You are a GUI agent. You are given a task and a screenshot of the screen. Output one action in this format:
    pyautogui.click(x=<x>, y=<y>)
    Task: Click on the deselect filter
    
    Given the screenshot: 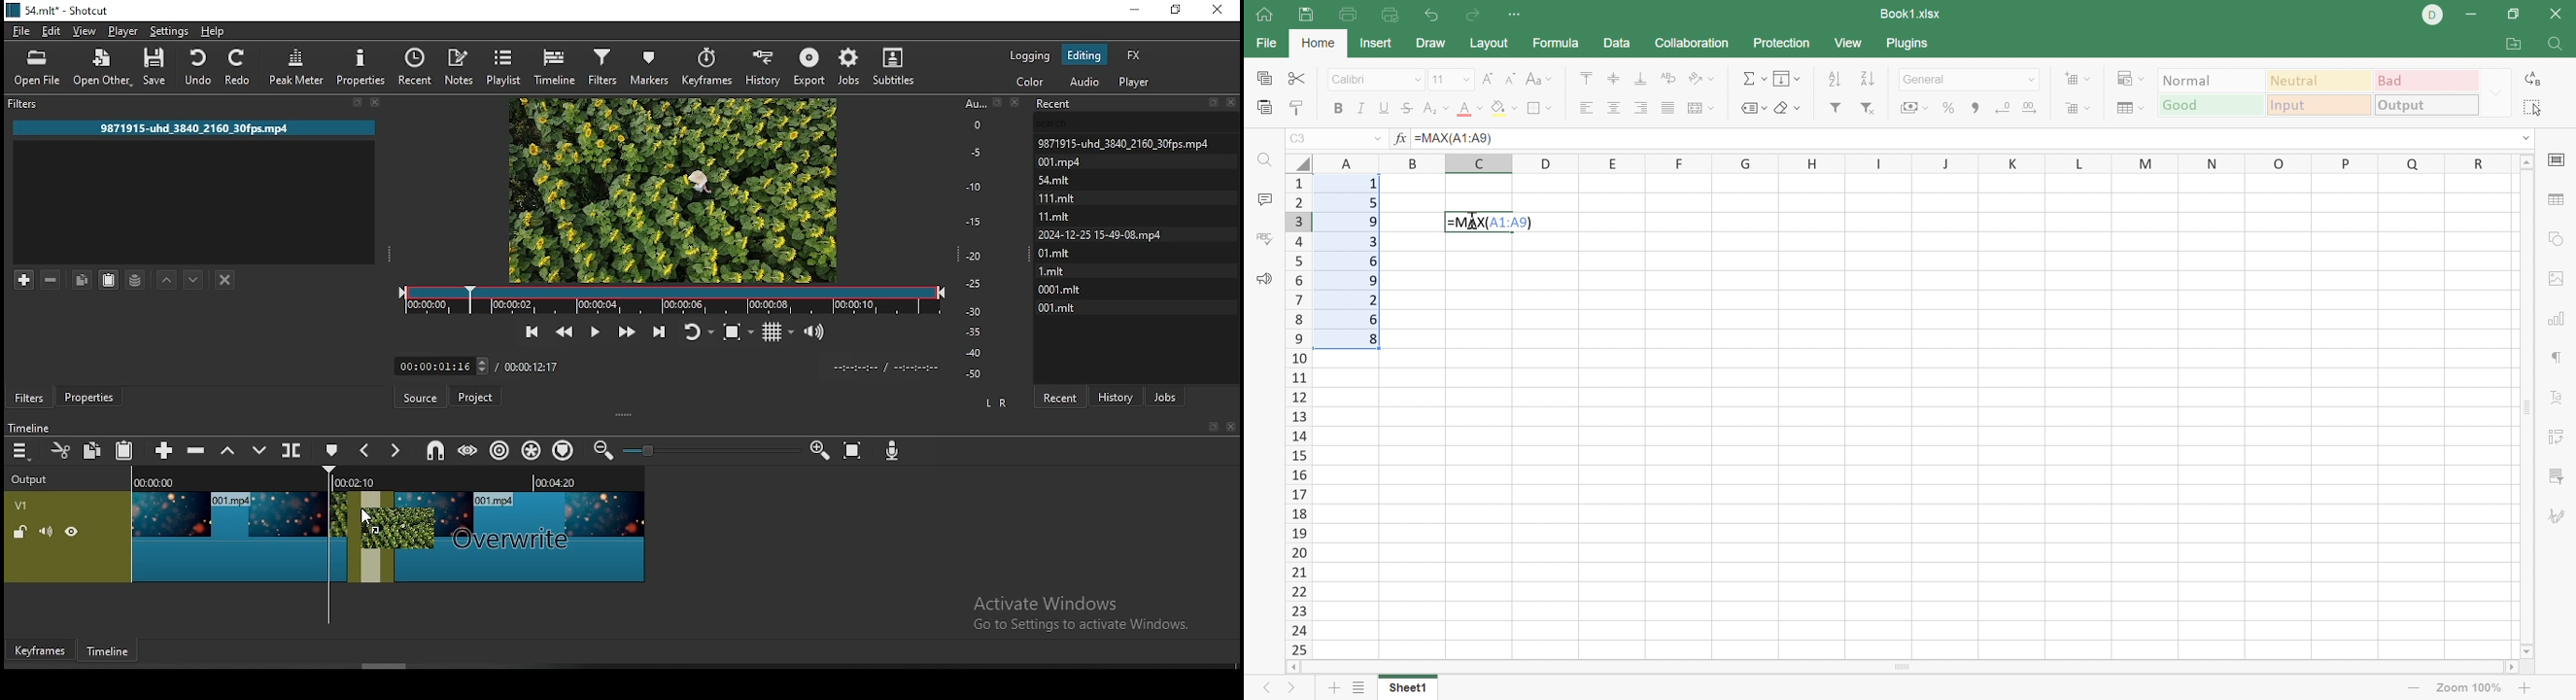 What is the action you would take?
    pyautogui.click(x=226, y=281)
    